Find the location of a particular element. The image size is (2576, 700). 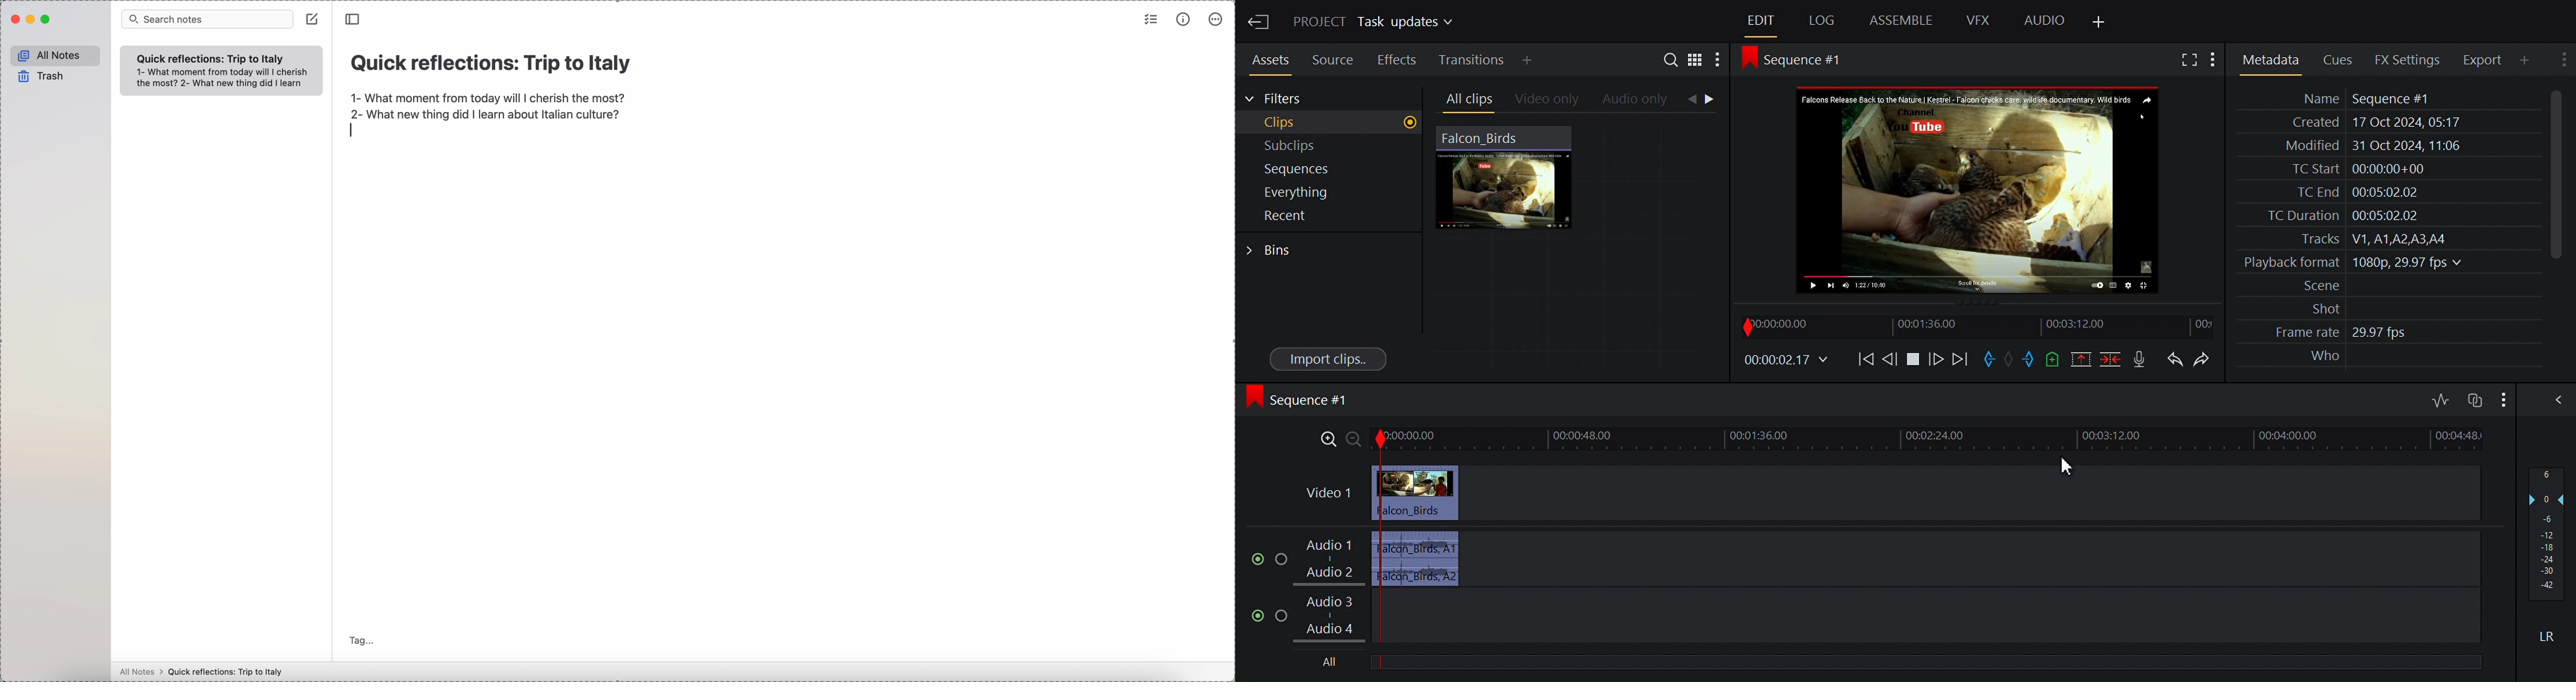

FX Settings is located at coordinates (2406, 59).